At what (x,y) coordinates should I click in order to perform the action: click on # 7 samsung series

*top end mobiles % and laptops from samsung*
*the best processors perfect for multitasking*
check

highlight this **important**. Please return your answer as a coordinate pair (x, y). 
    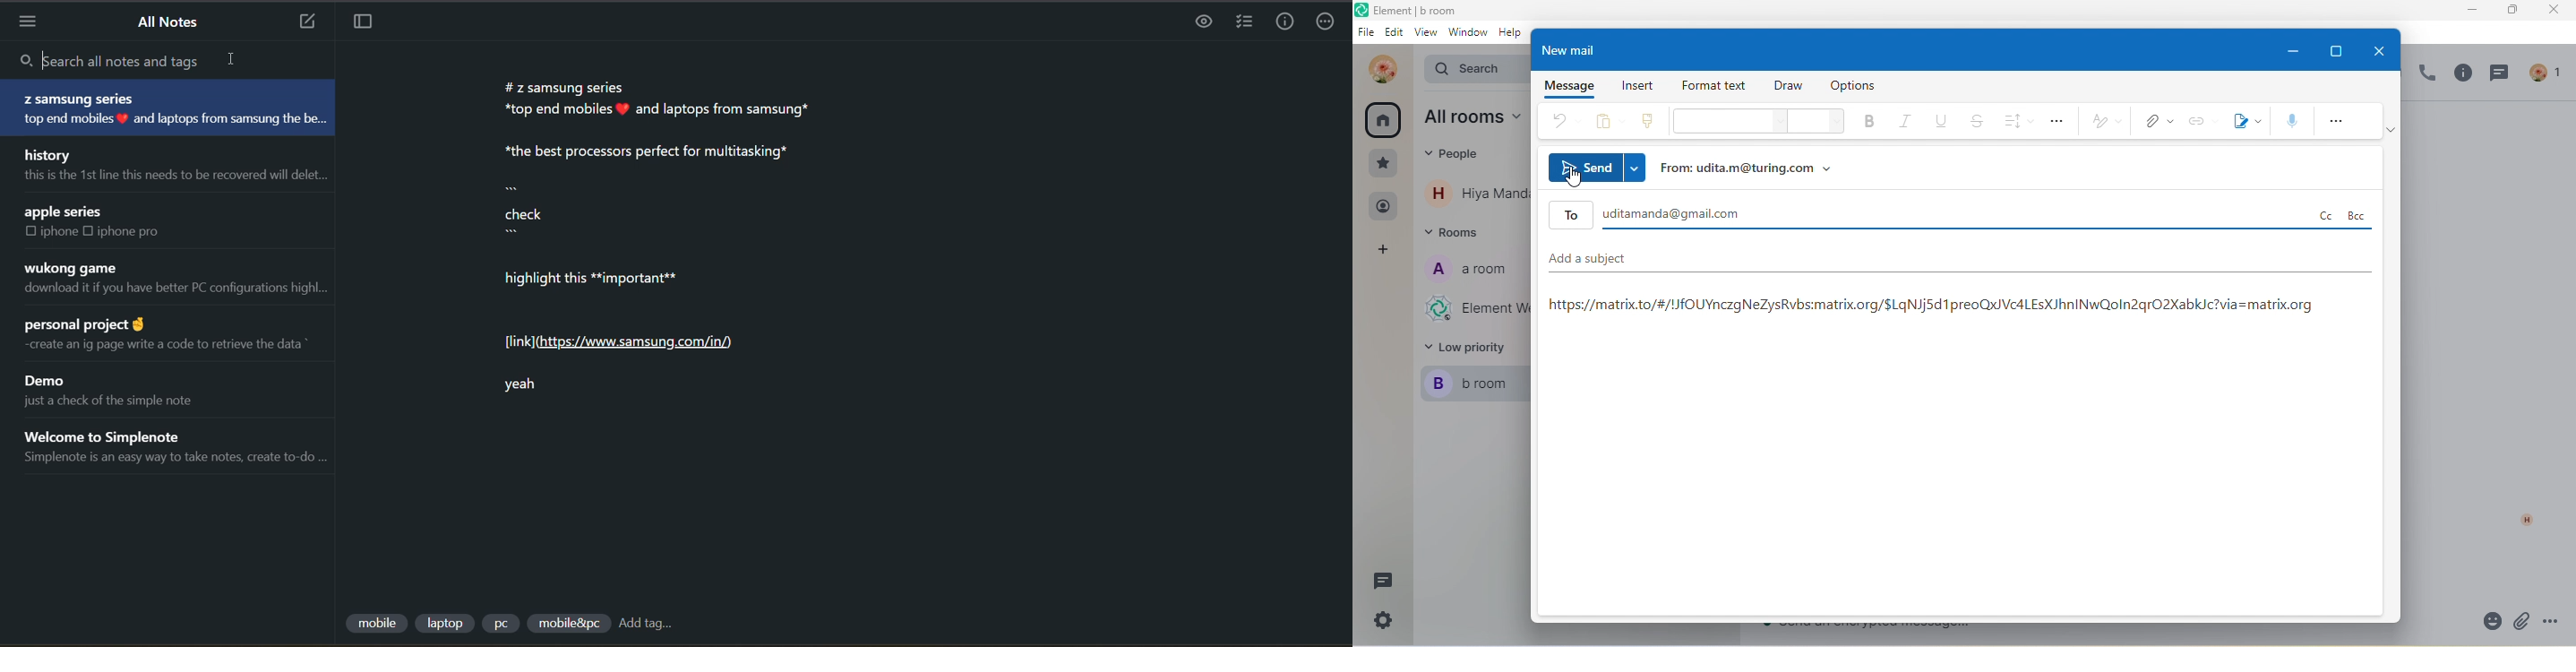
    Looking at the image, I should click on (673, 190).